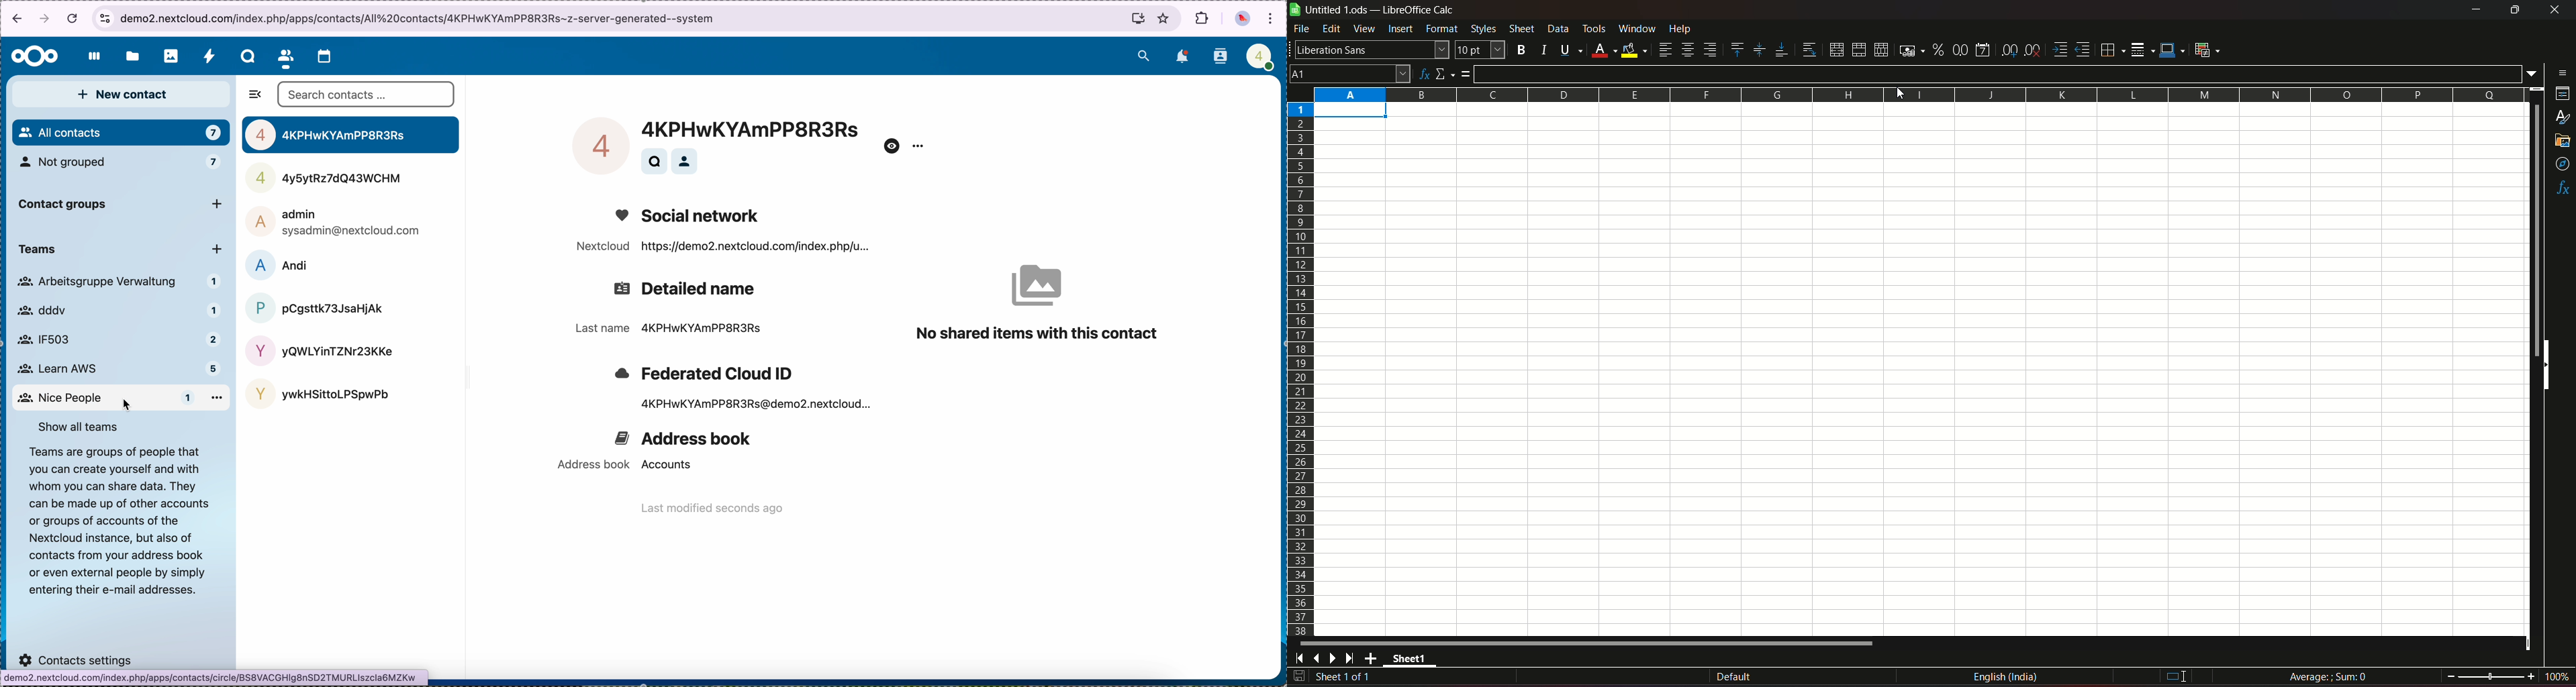 The height and width of the screenshot is (700, 2576). I want to click on libreoffice calc logo, so click(1295, 10).